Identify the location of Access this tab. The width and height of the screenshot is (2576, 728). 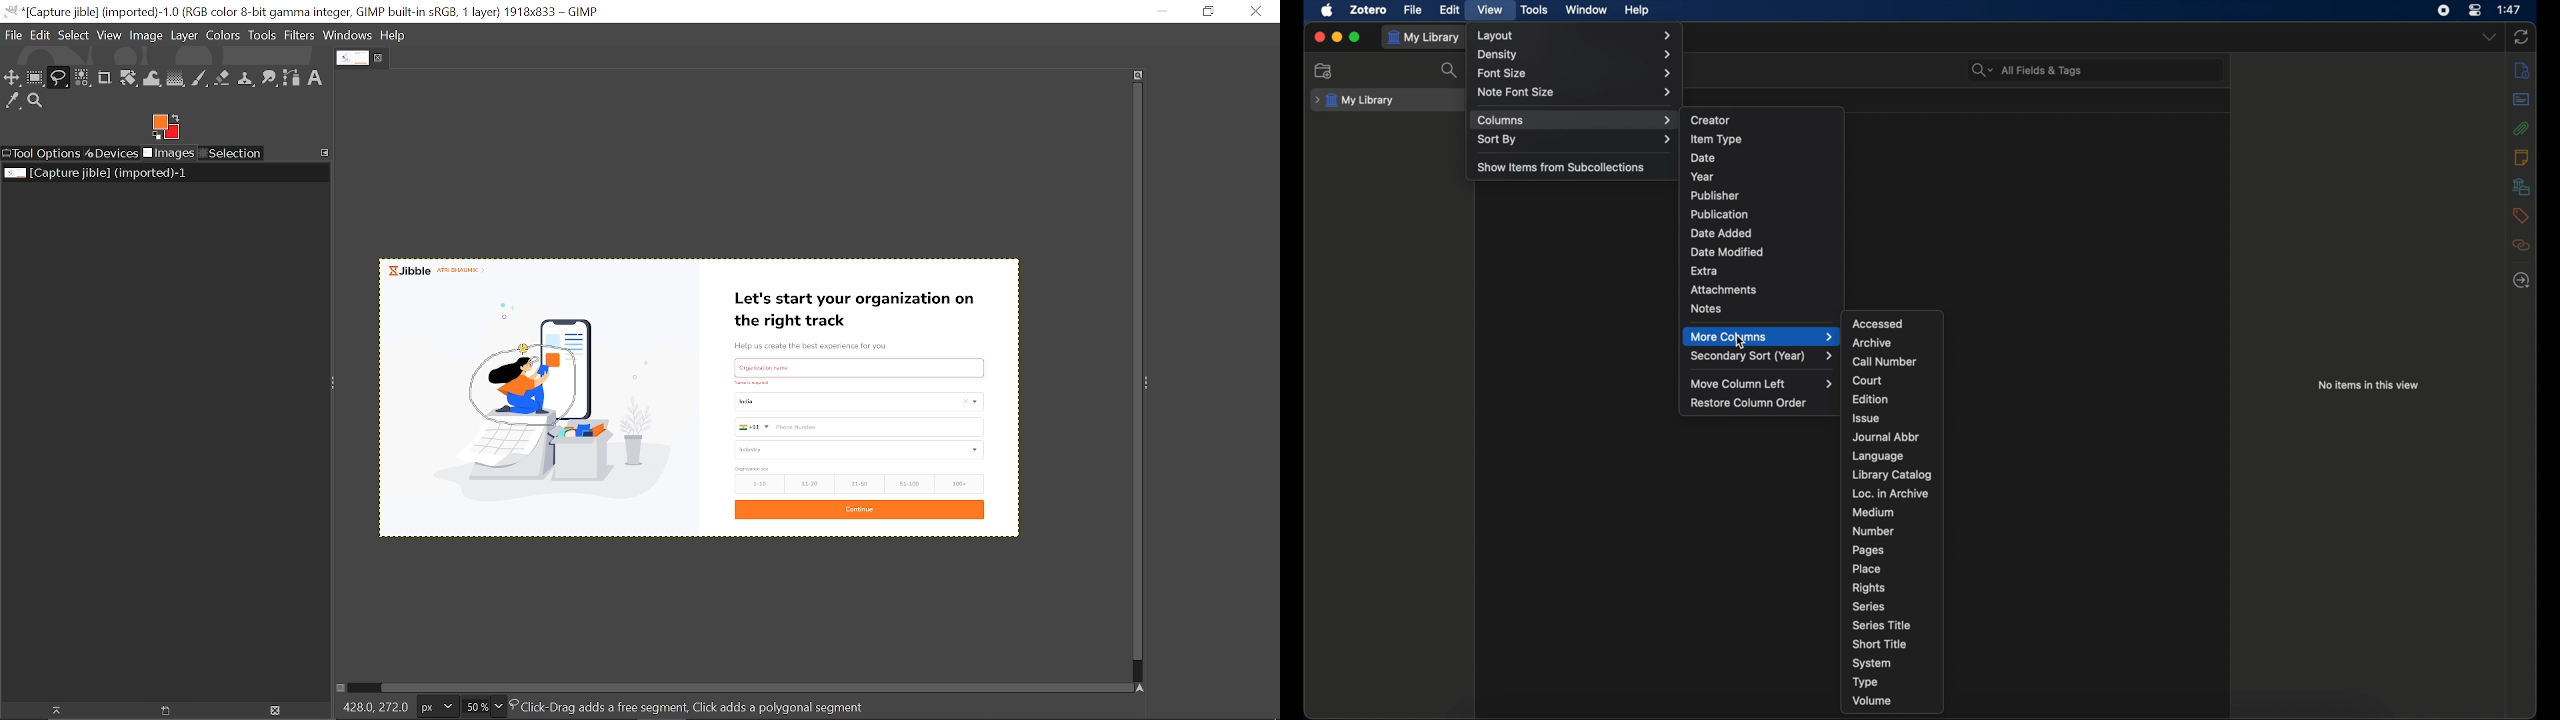
(326, 152).